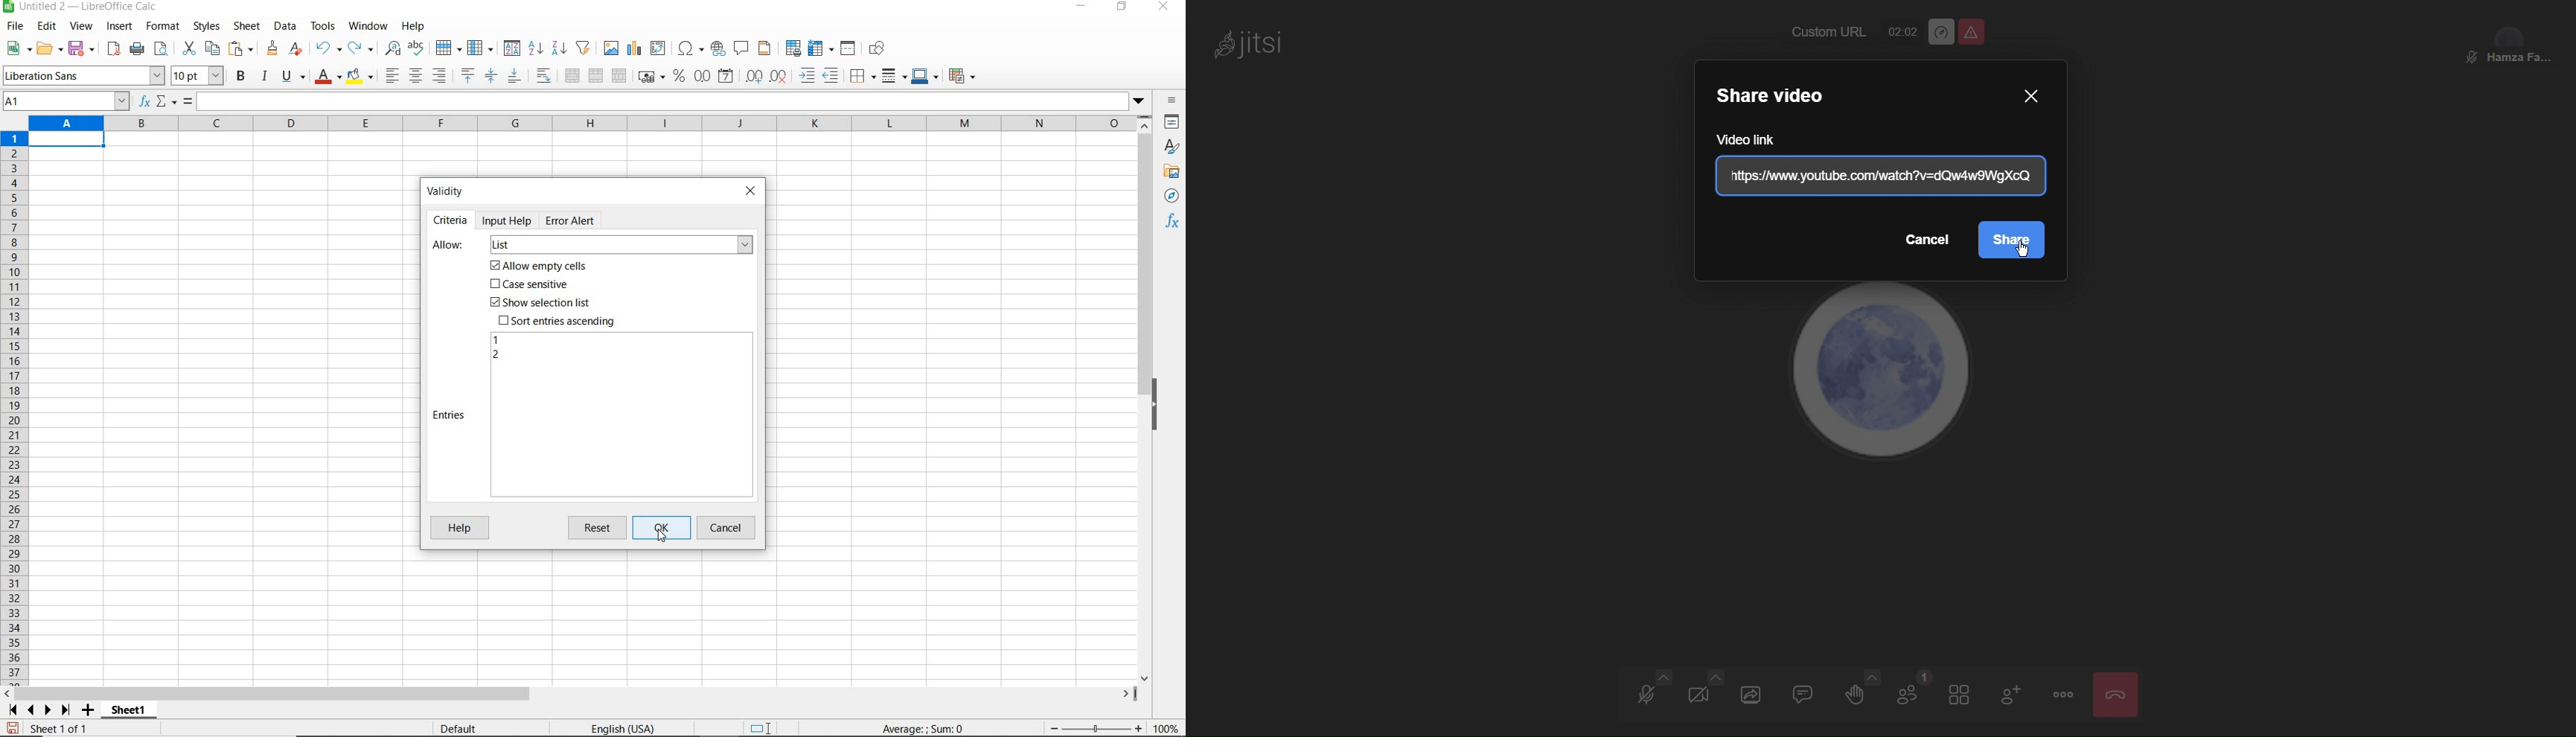 The image size is (2576, 756). Describe the element at coordinates (297, 49) in the screenshot. I see `clear direct formatting` at that location.